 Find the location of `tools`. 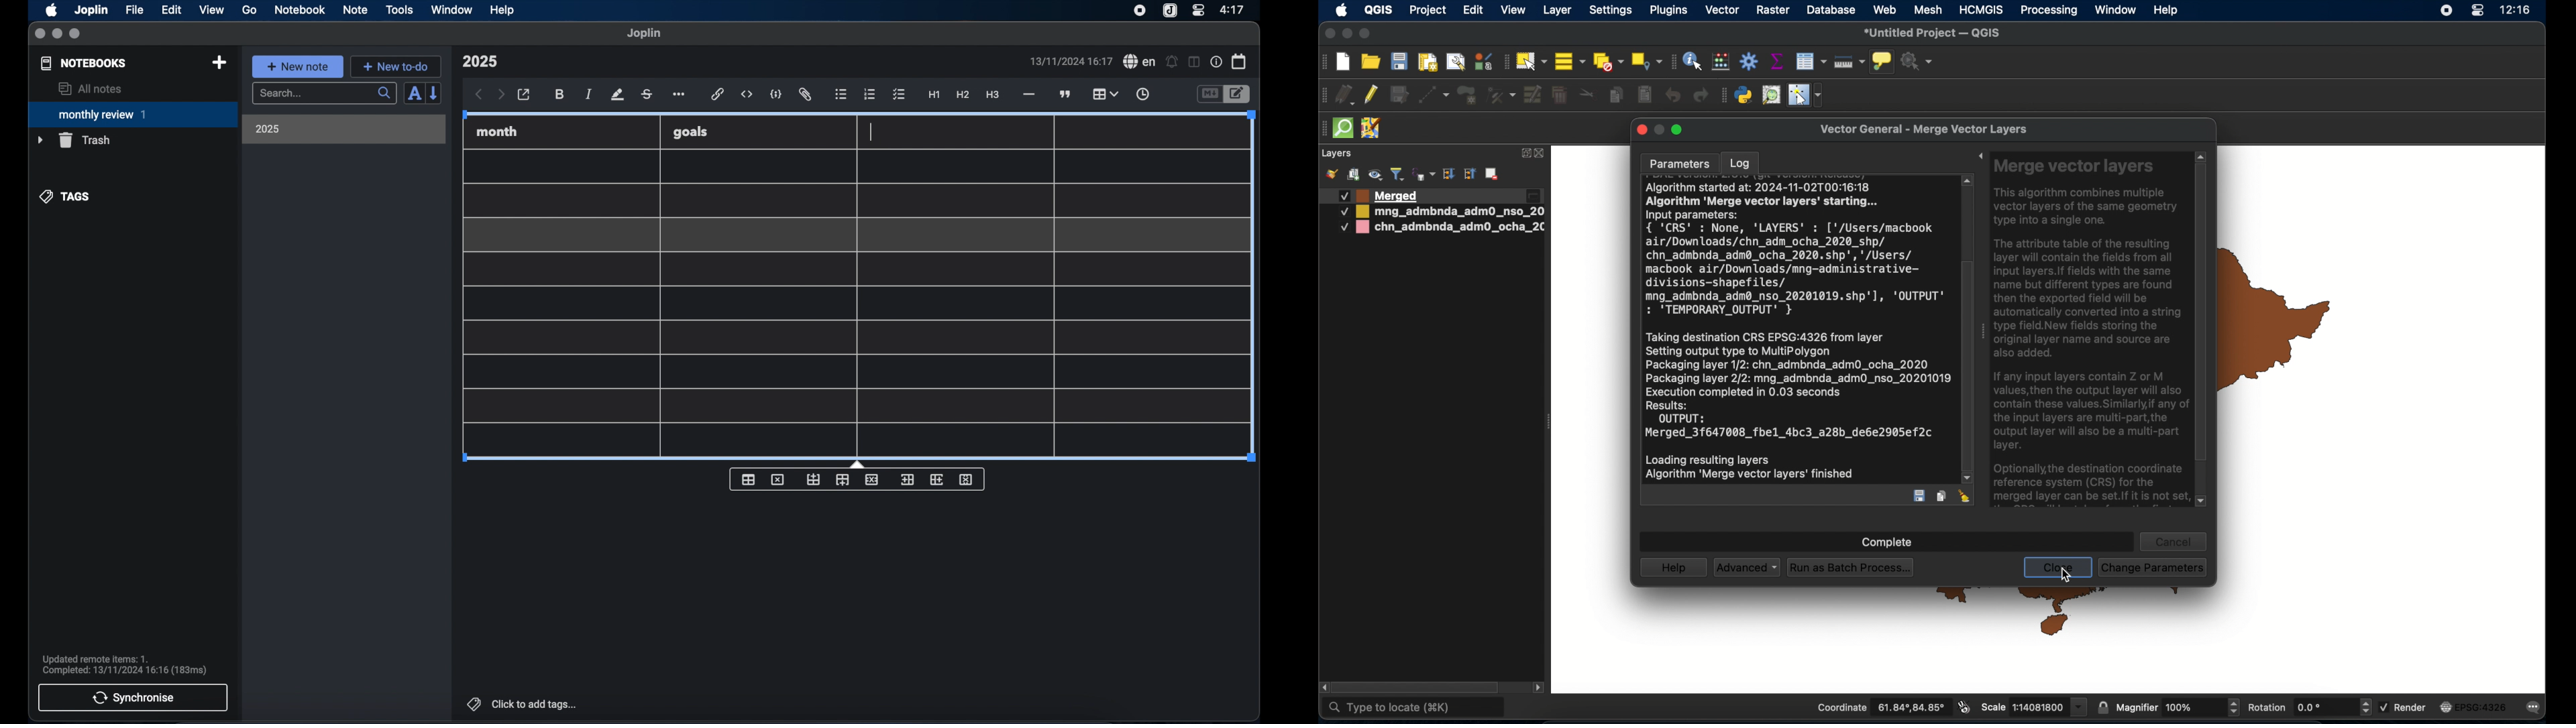

tools is located at coordinates (399, 9).